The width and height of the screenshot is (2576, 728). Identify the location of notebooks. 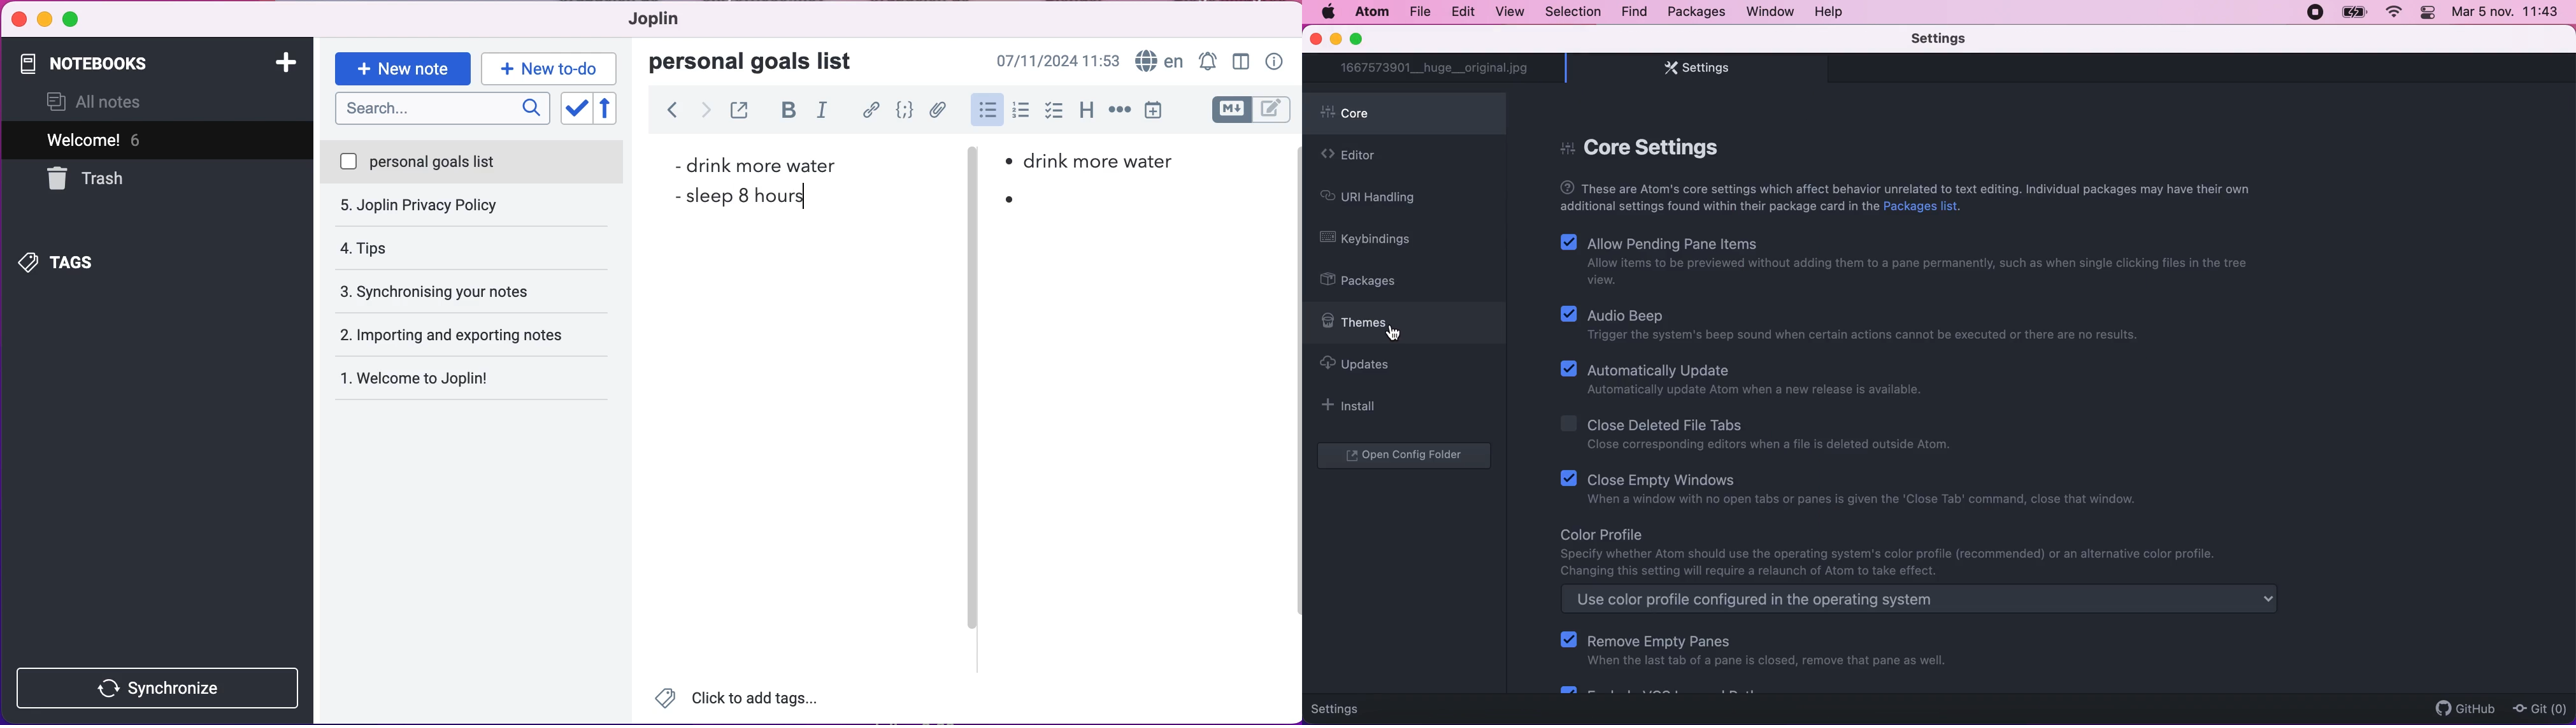
(126, 63).